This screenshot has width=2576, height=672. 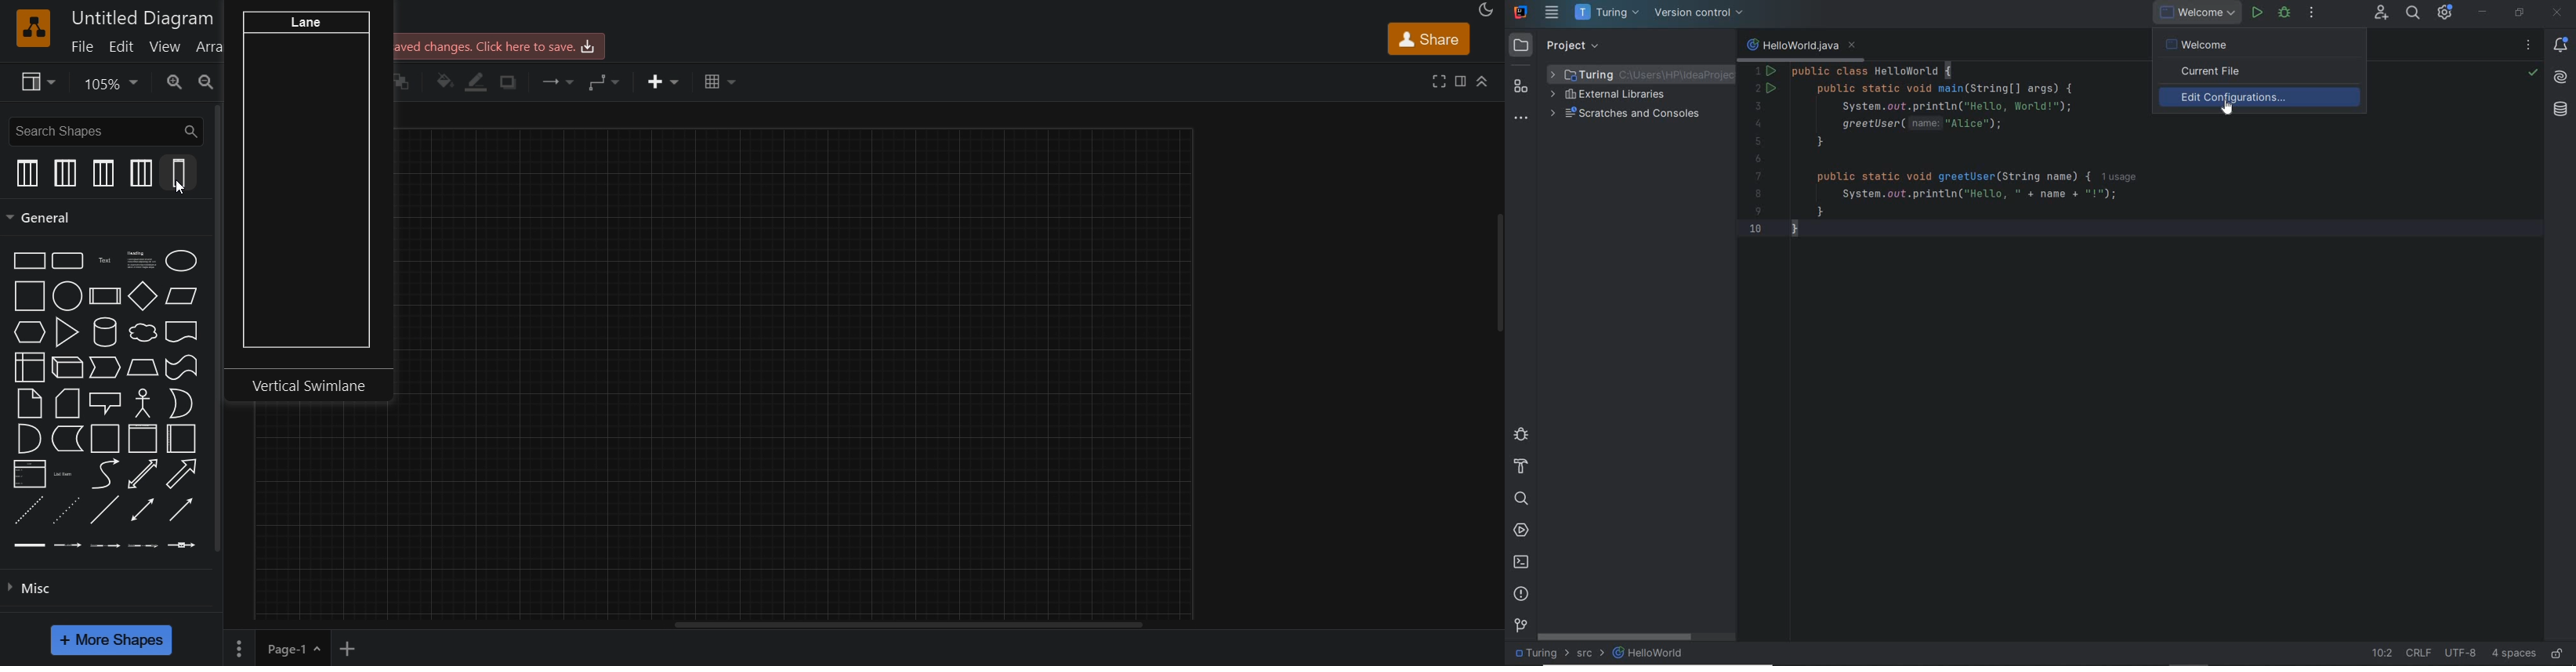 I want to click on tape, so click(x=182, y=369).